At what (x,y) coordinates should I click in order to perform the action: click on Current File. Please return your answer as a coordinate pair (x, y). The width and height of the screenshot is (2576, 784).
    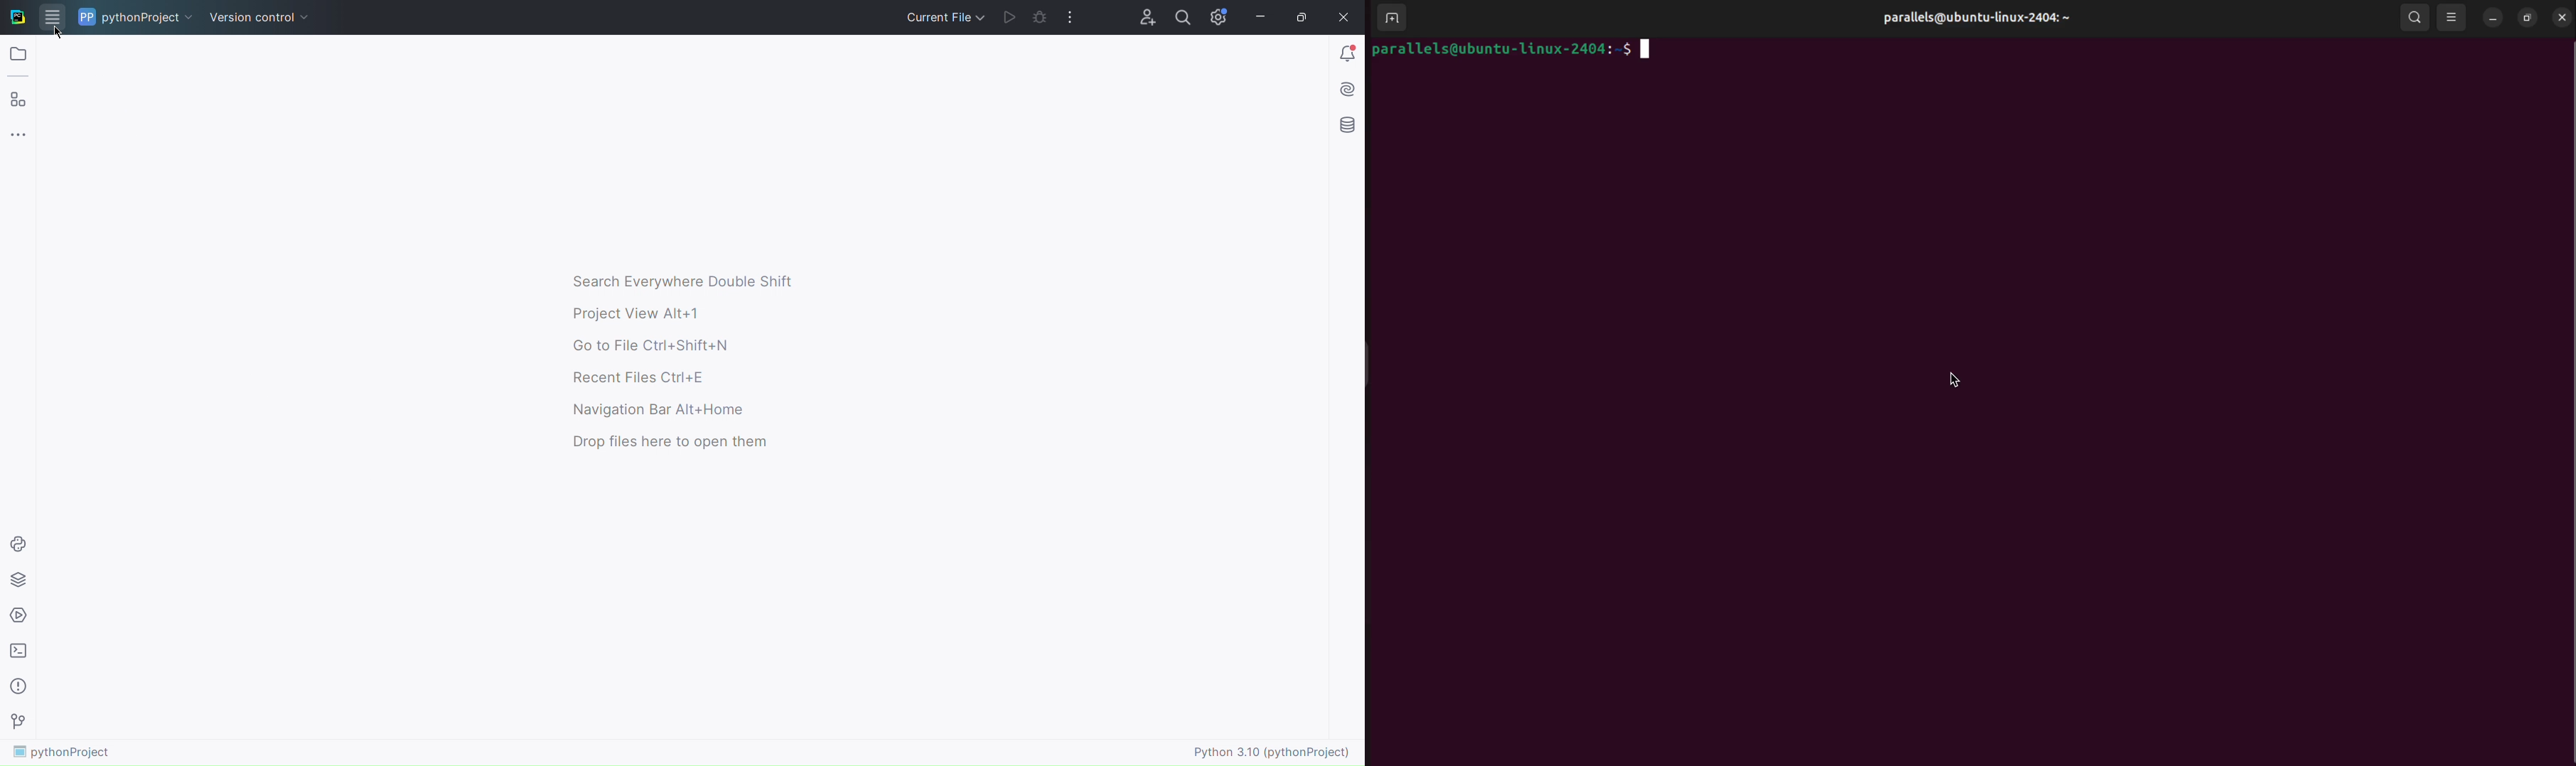
    Looking at the image, I should click on (943, 17).